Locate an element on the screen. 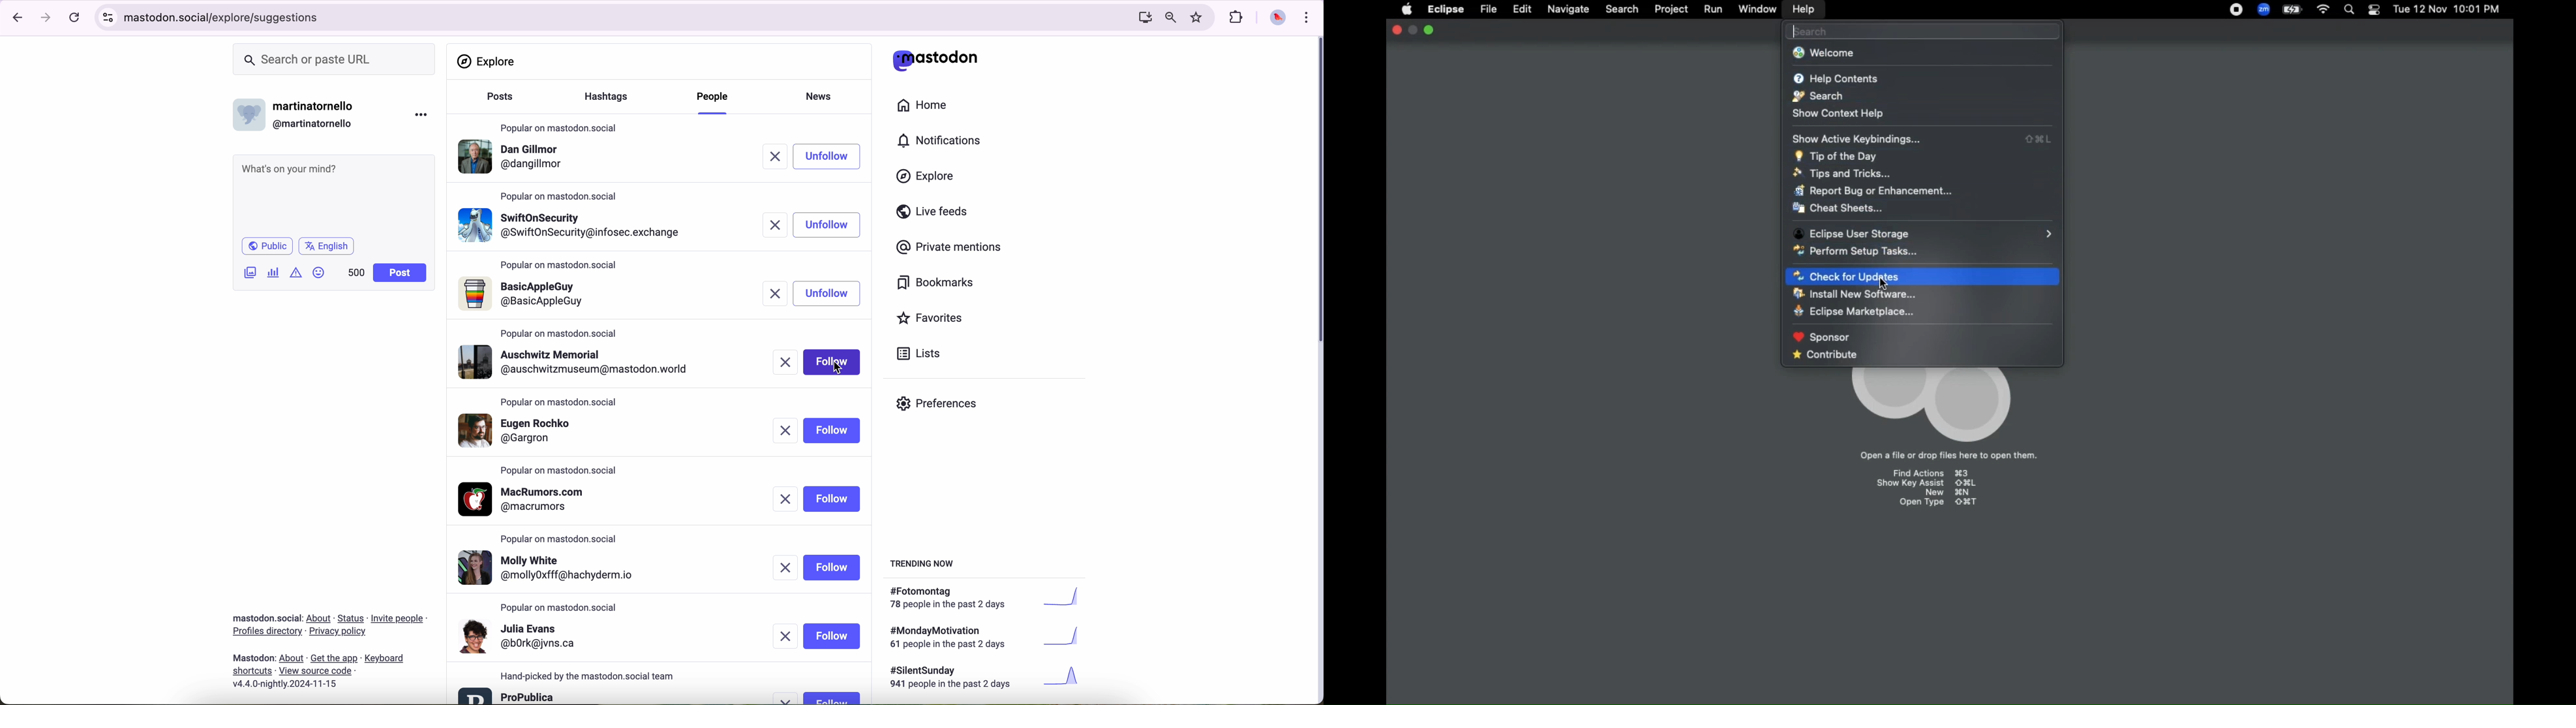 This screenshot has height=728, width=2576. profile is located at coordinates (508, 695).